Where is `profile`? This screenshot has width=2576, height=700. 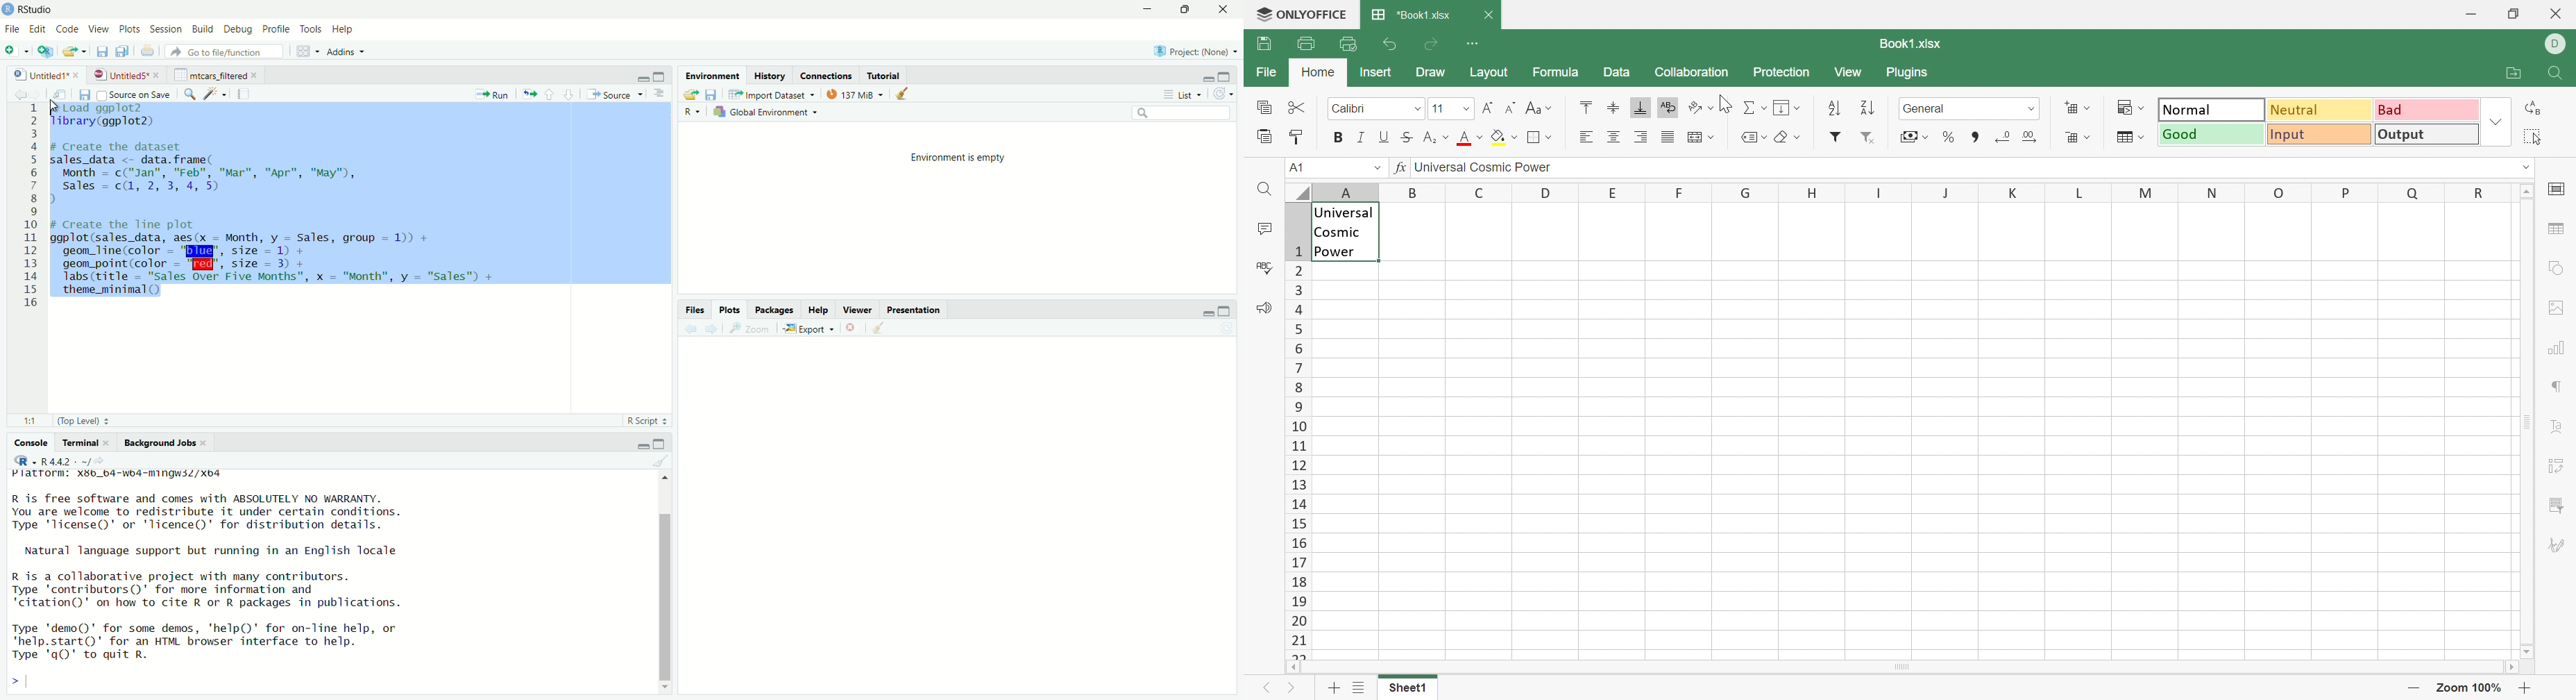 profile is located at coordinates (277, 29).